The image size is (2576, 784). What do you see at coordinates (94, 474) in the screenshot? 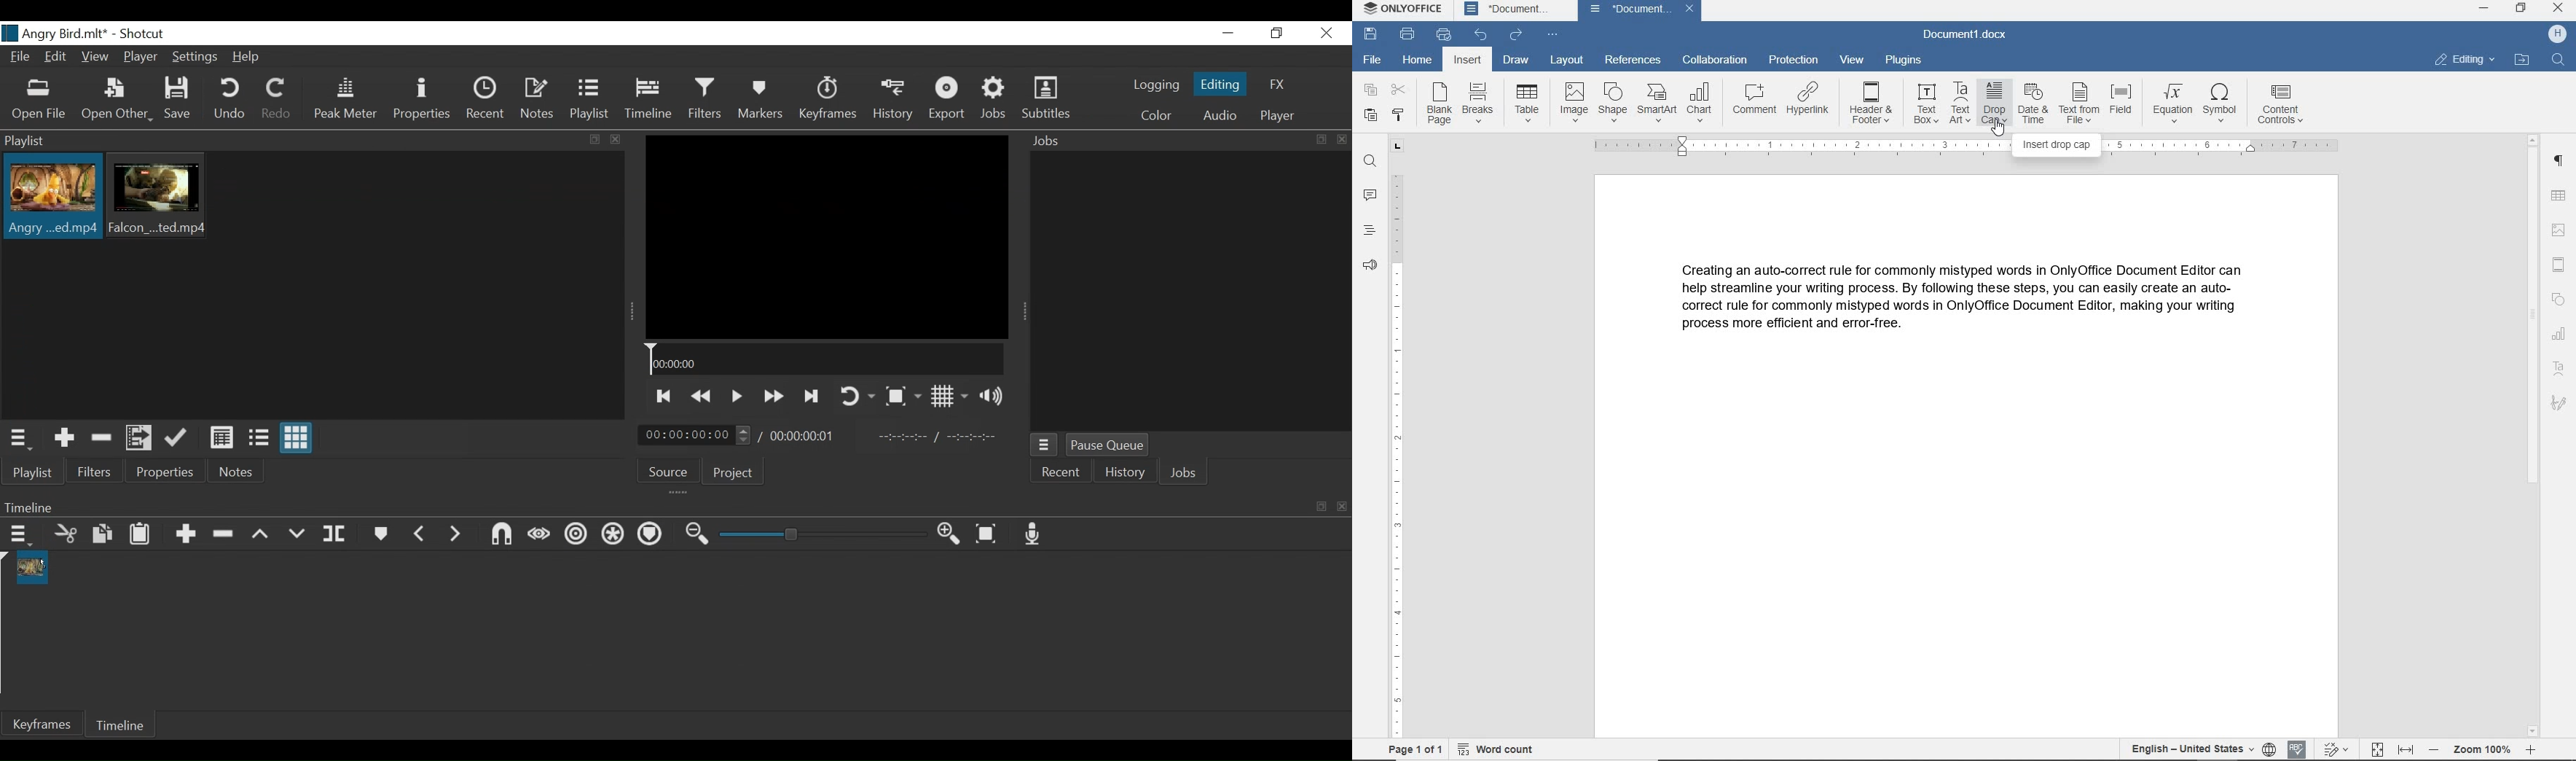
I see `Filters` at bounding box center [94, 474].